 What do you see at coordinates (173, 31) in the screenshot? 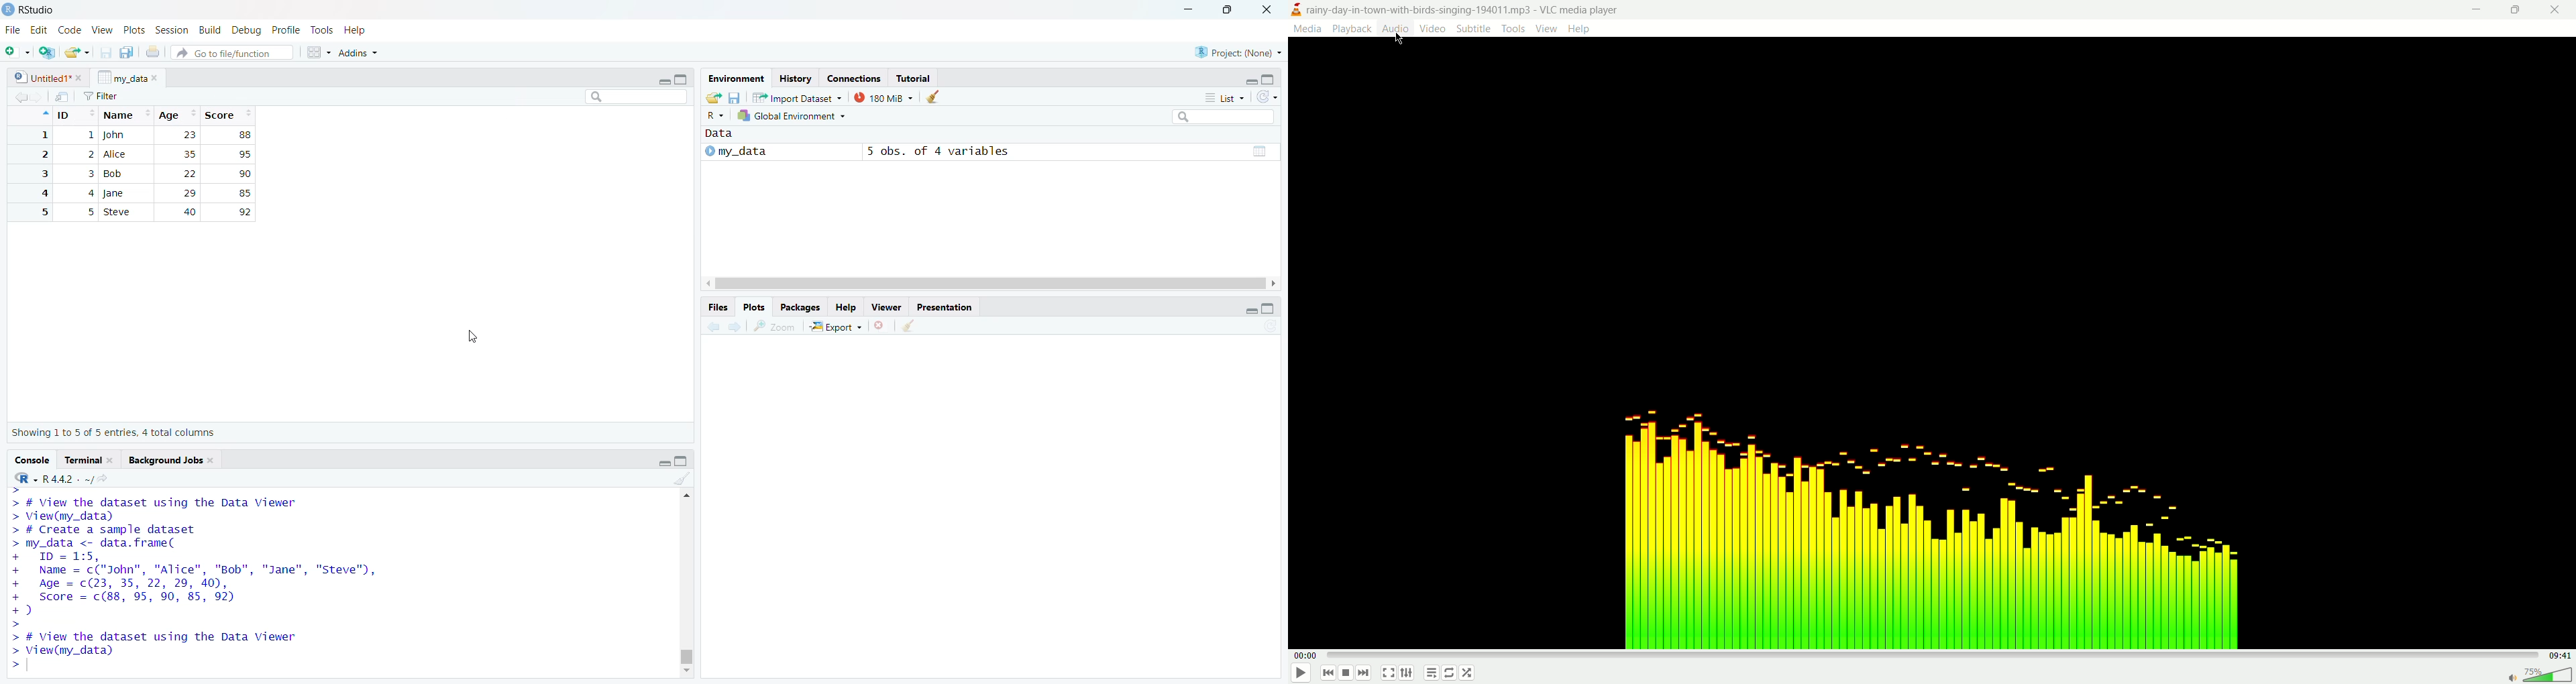
I see `Session` at bounding box center [173, 31].